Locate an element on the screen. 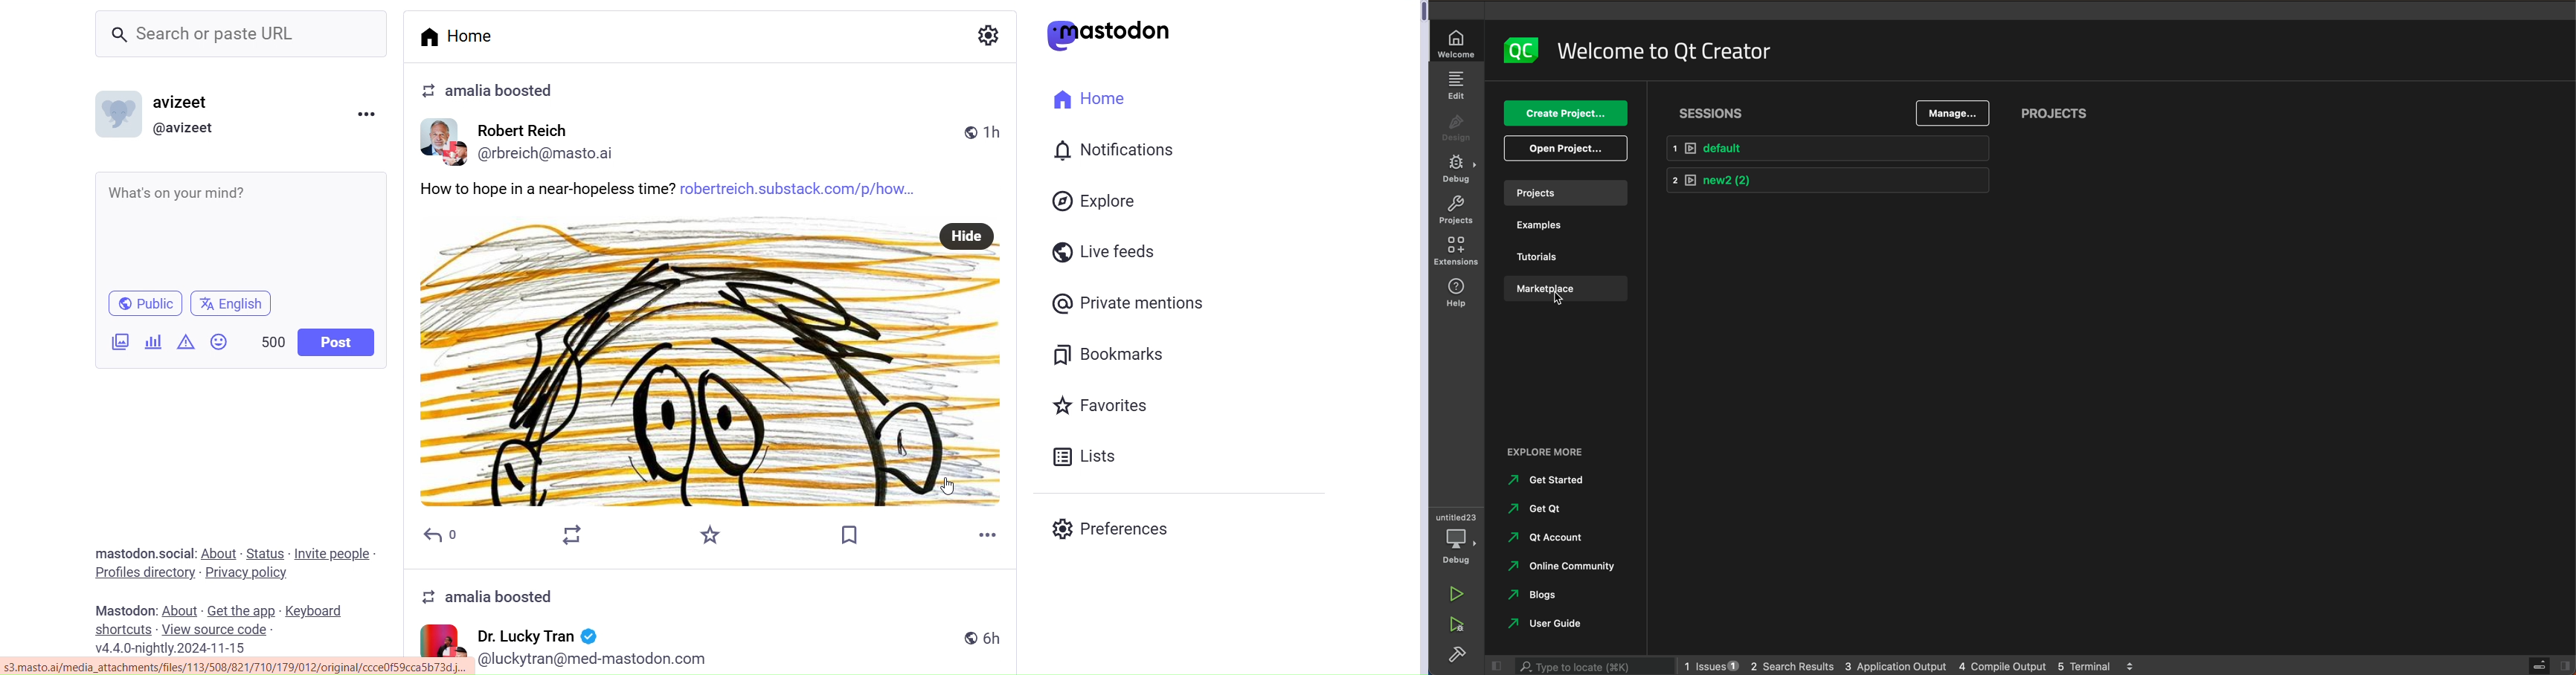 The width and height of the screenshot is (2576, 700). open projects is located at coordinates (1566, 147).